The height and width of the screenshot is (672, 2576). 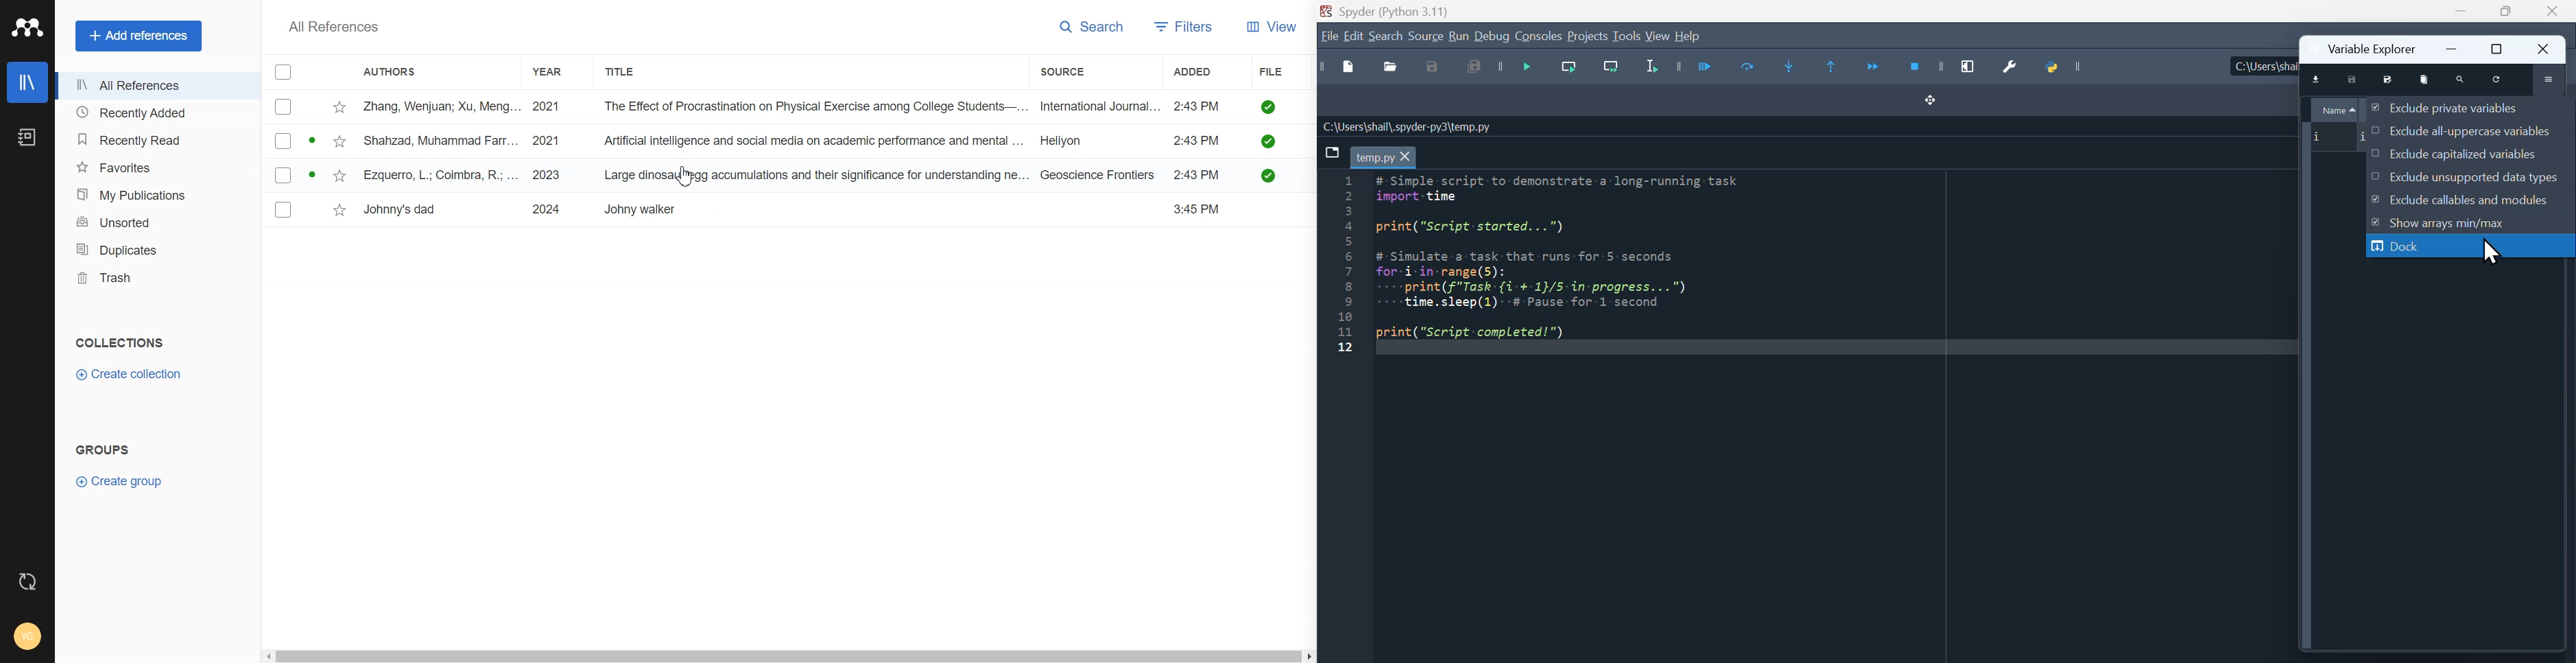 What do you see at coordinates (27, 637) in the screenshot?
I see `Account` at bounding box center [27, 637].